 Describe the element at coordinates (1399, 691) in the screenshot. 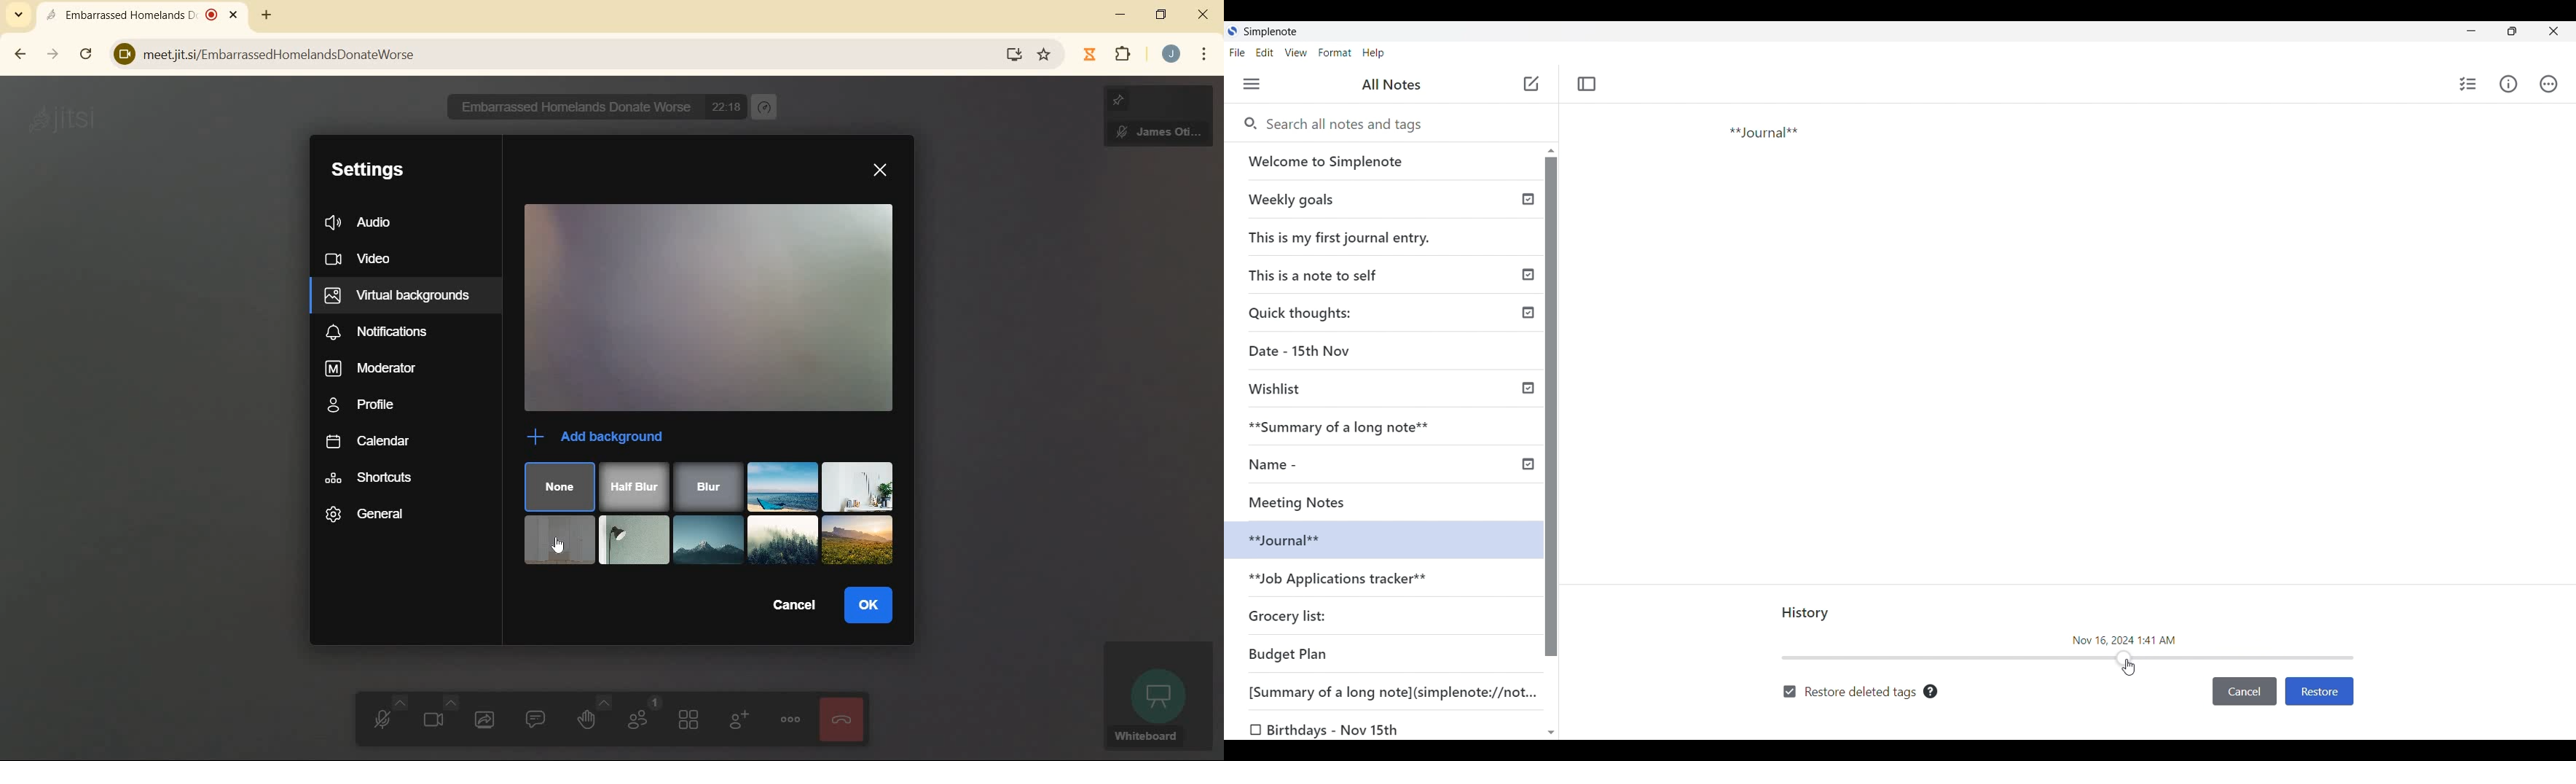

I see `[Summary of a long note](simplenote://not...` at that location.